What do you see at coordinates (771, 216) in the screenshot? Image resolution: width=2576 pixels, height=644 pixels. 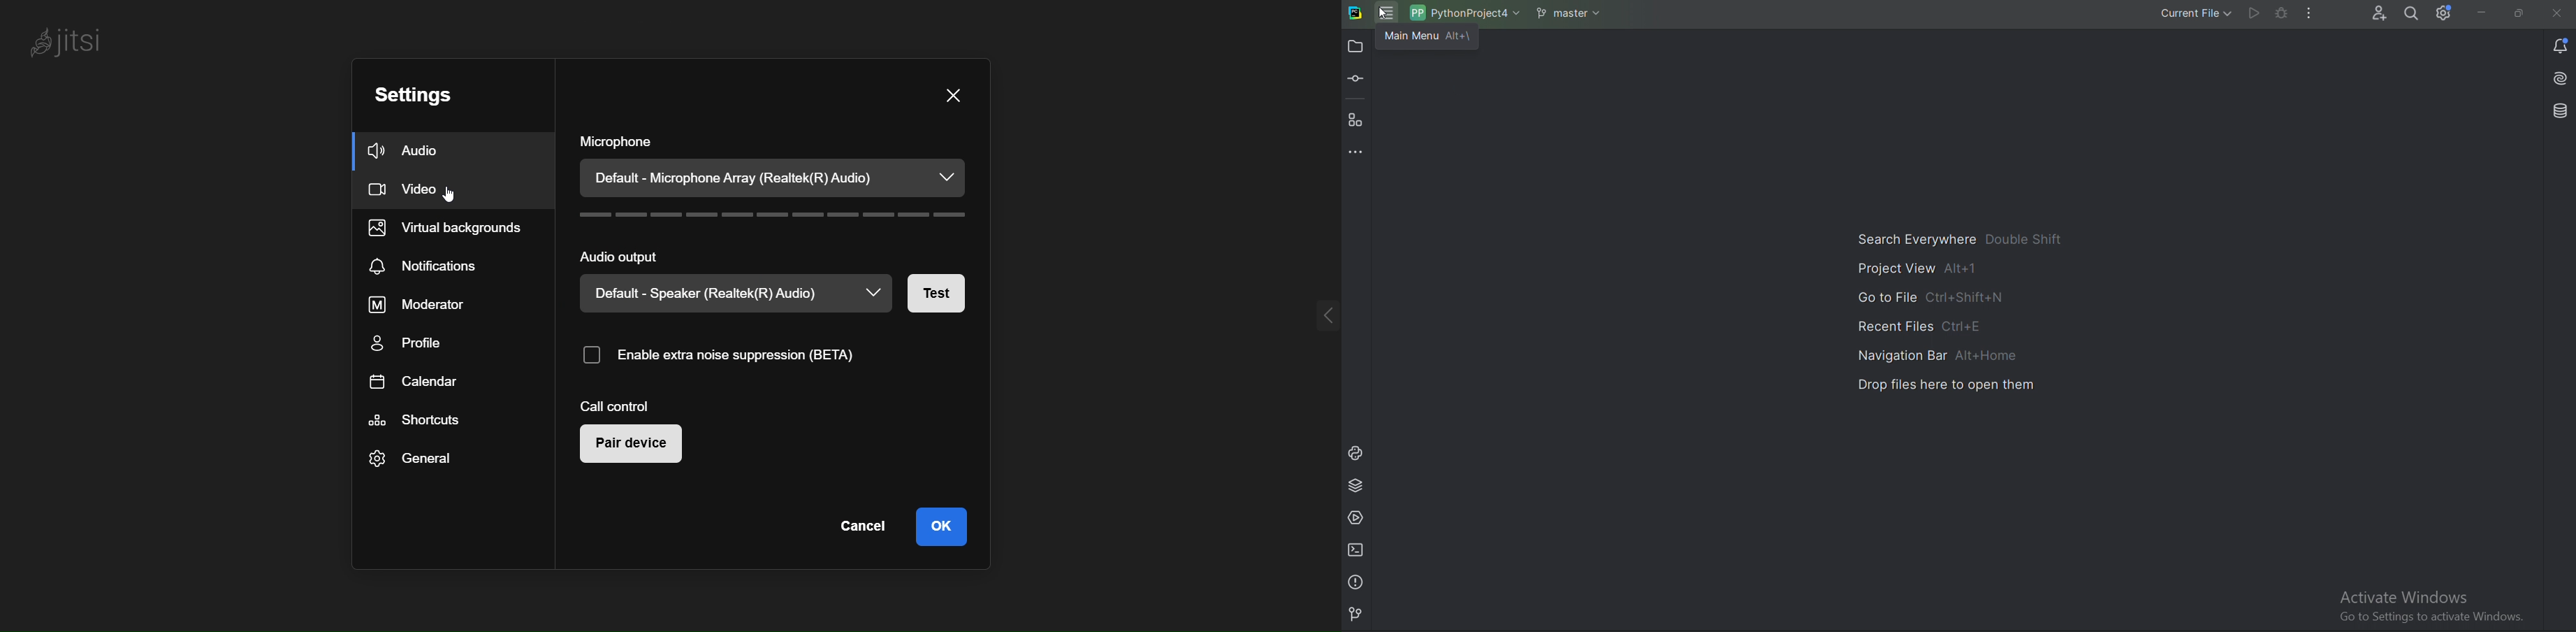 I see `volume` at bounding box center [771, 216].